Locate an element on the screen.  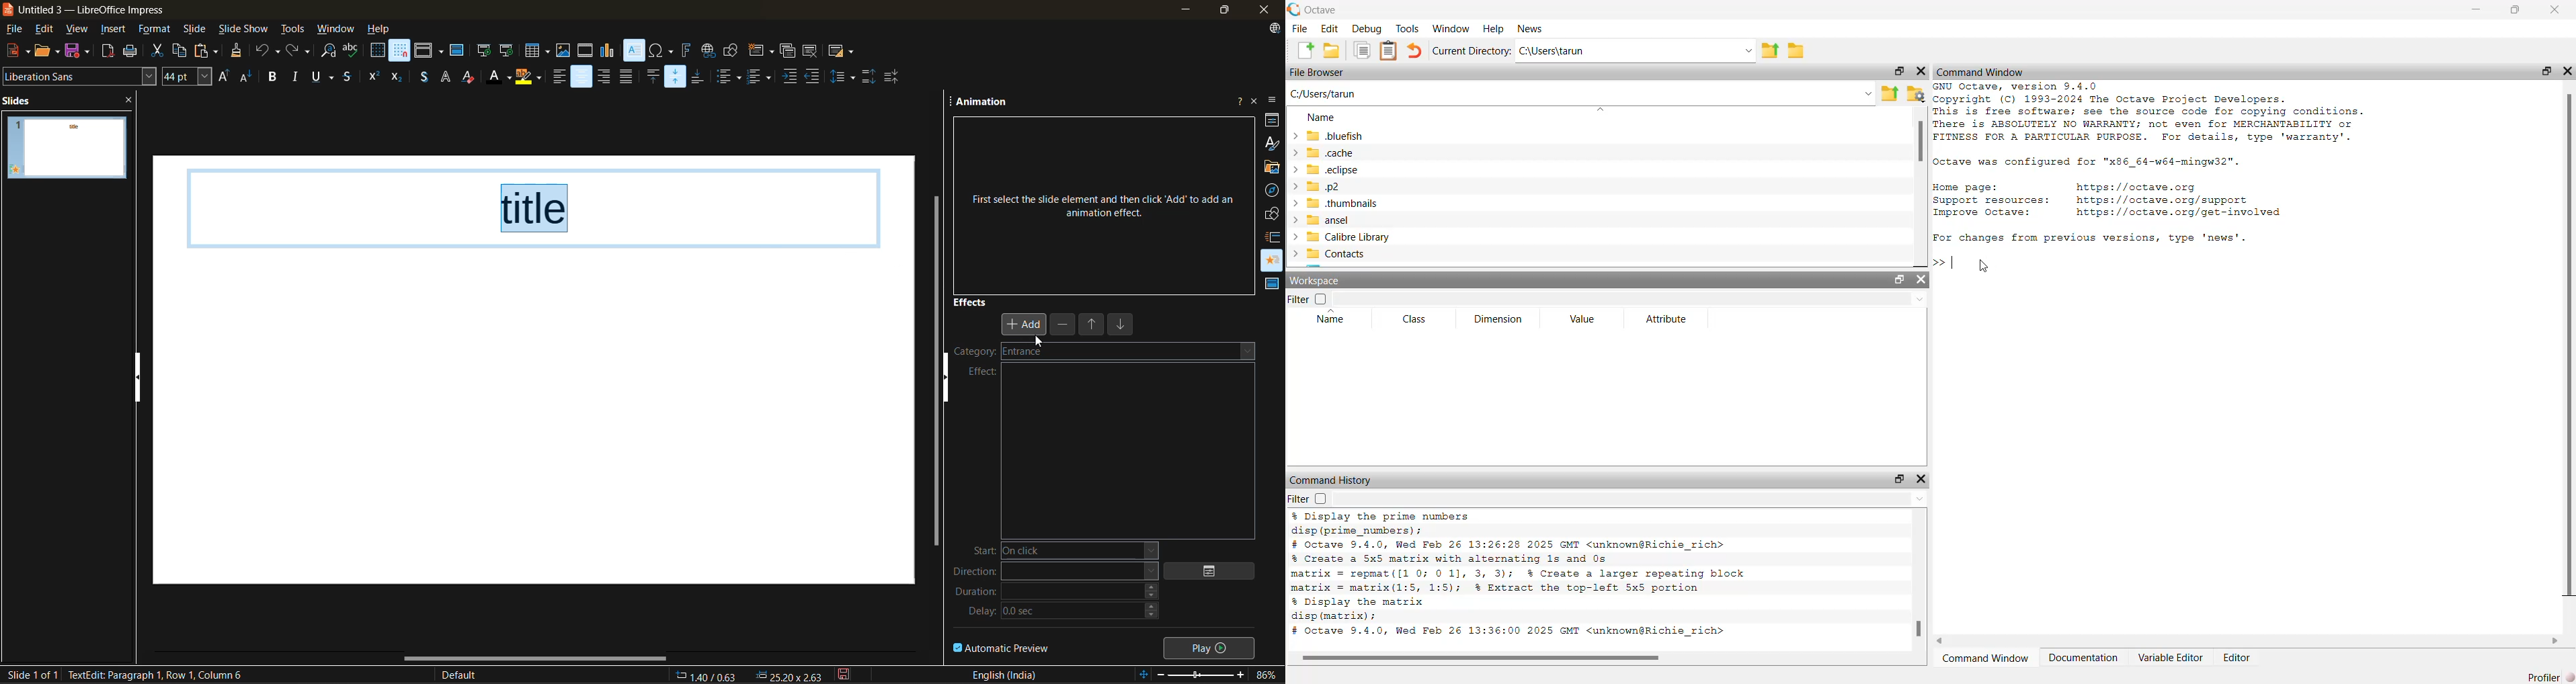
export directly as PDF is located at coordinates (108, 52).